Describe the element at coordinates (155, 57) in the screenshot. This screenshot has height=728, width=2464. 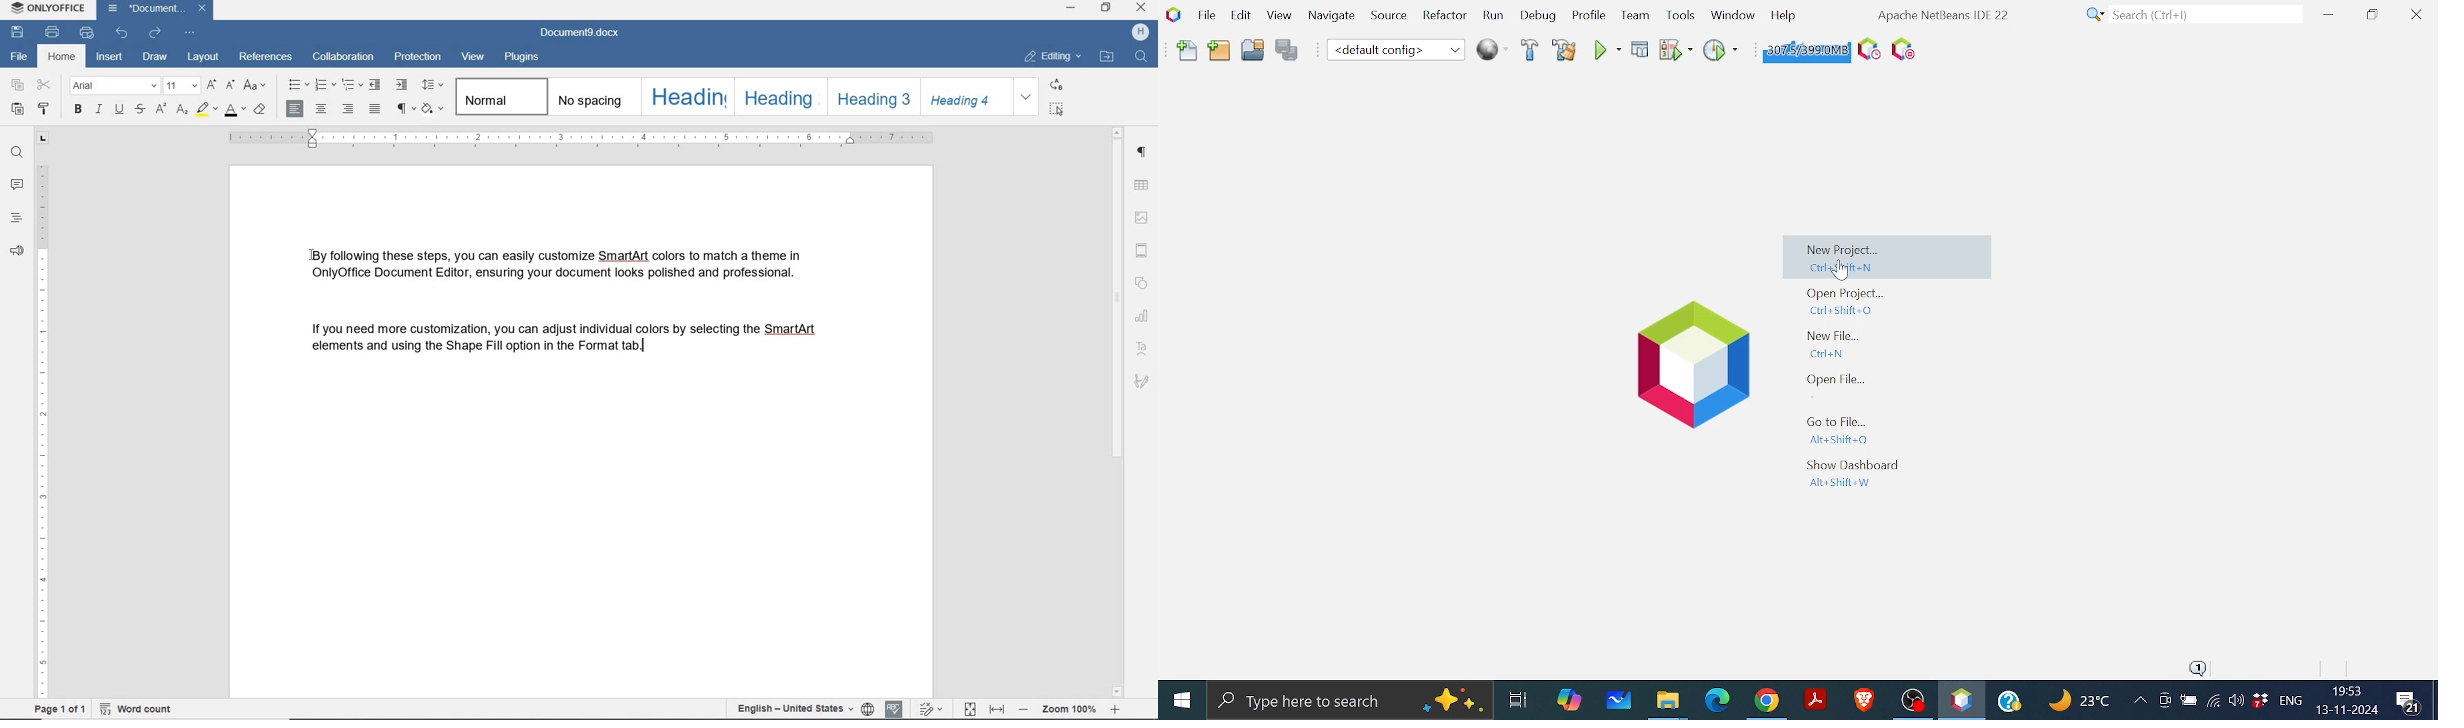
I see `draw` at that location.